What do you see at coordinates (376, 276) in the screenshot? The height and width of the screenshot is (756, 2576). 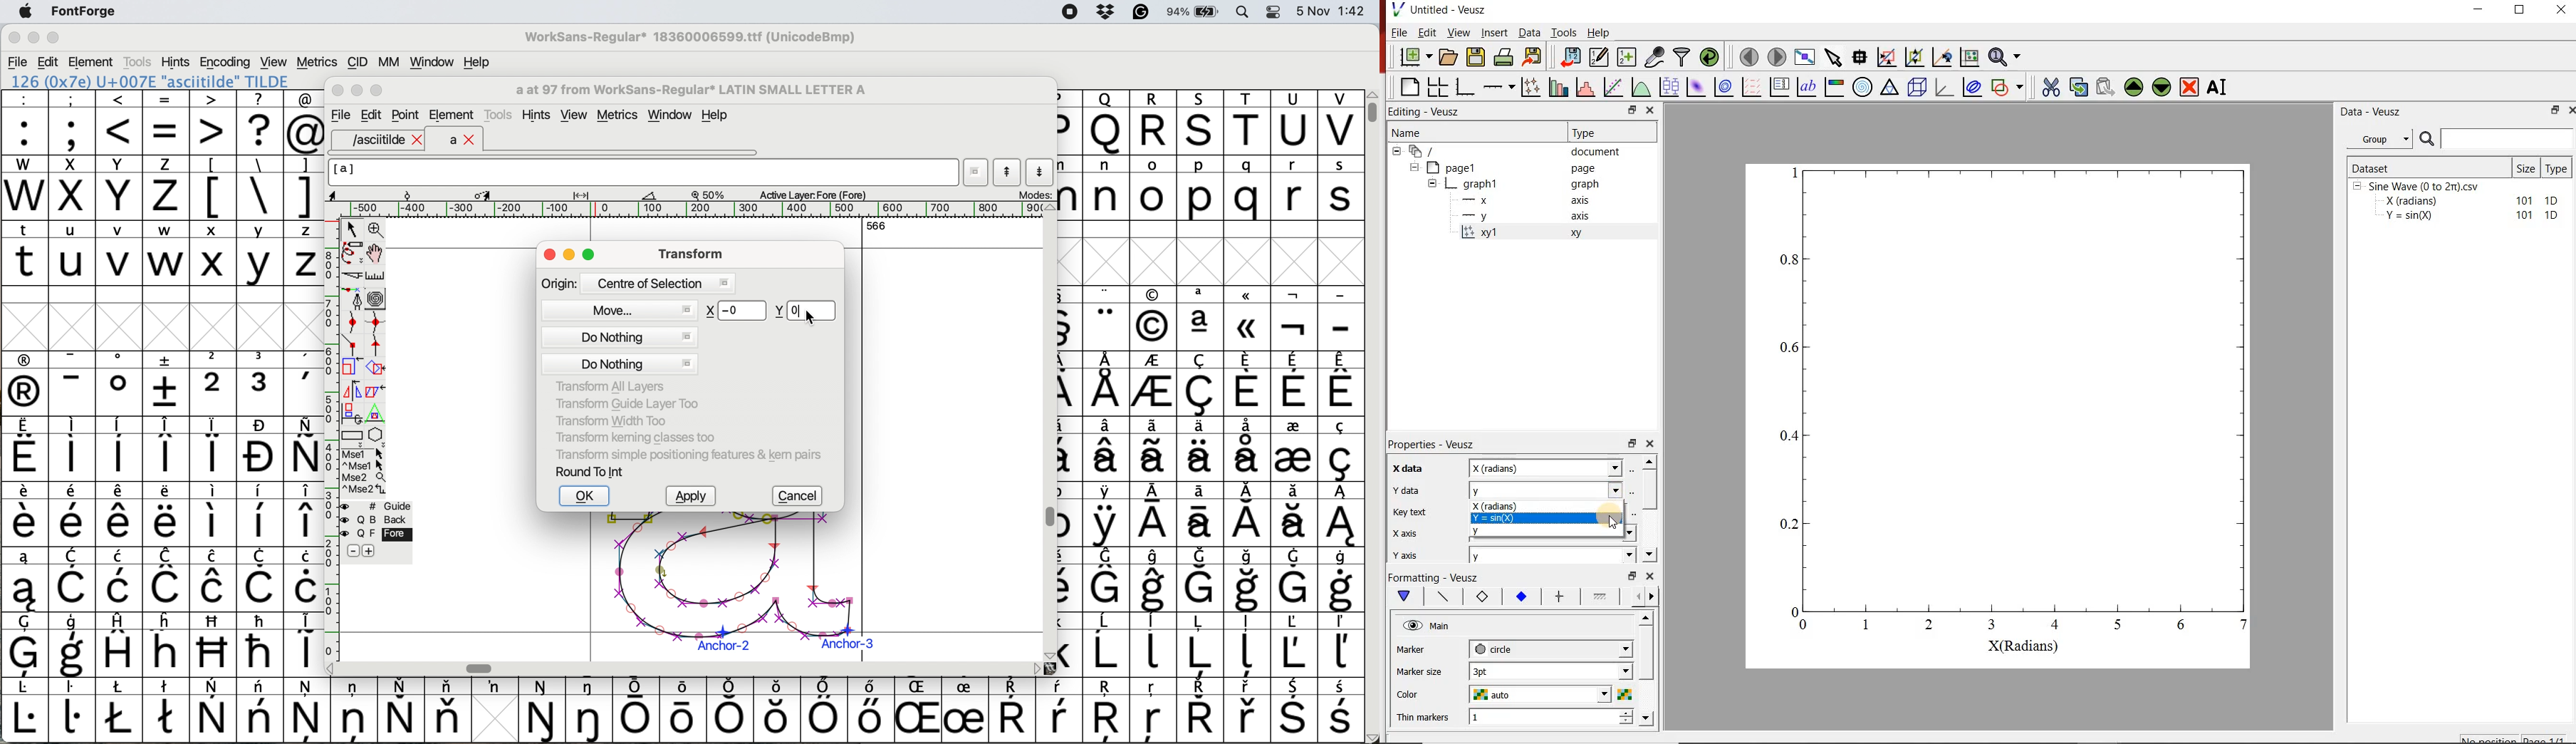 I see `measure distance` at bounding box center [376, 276].